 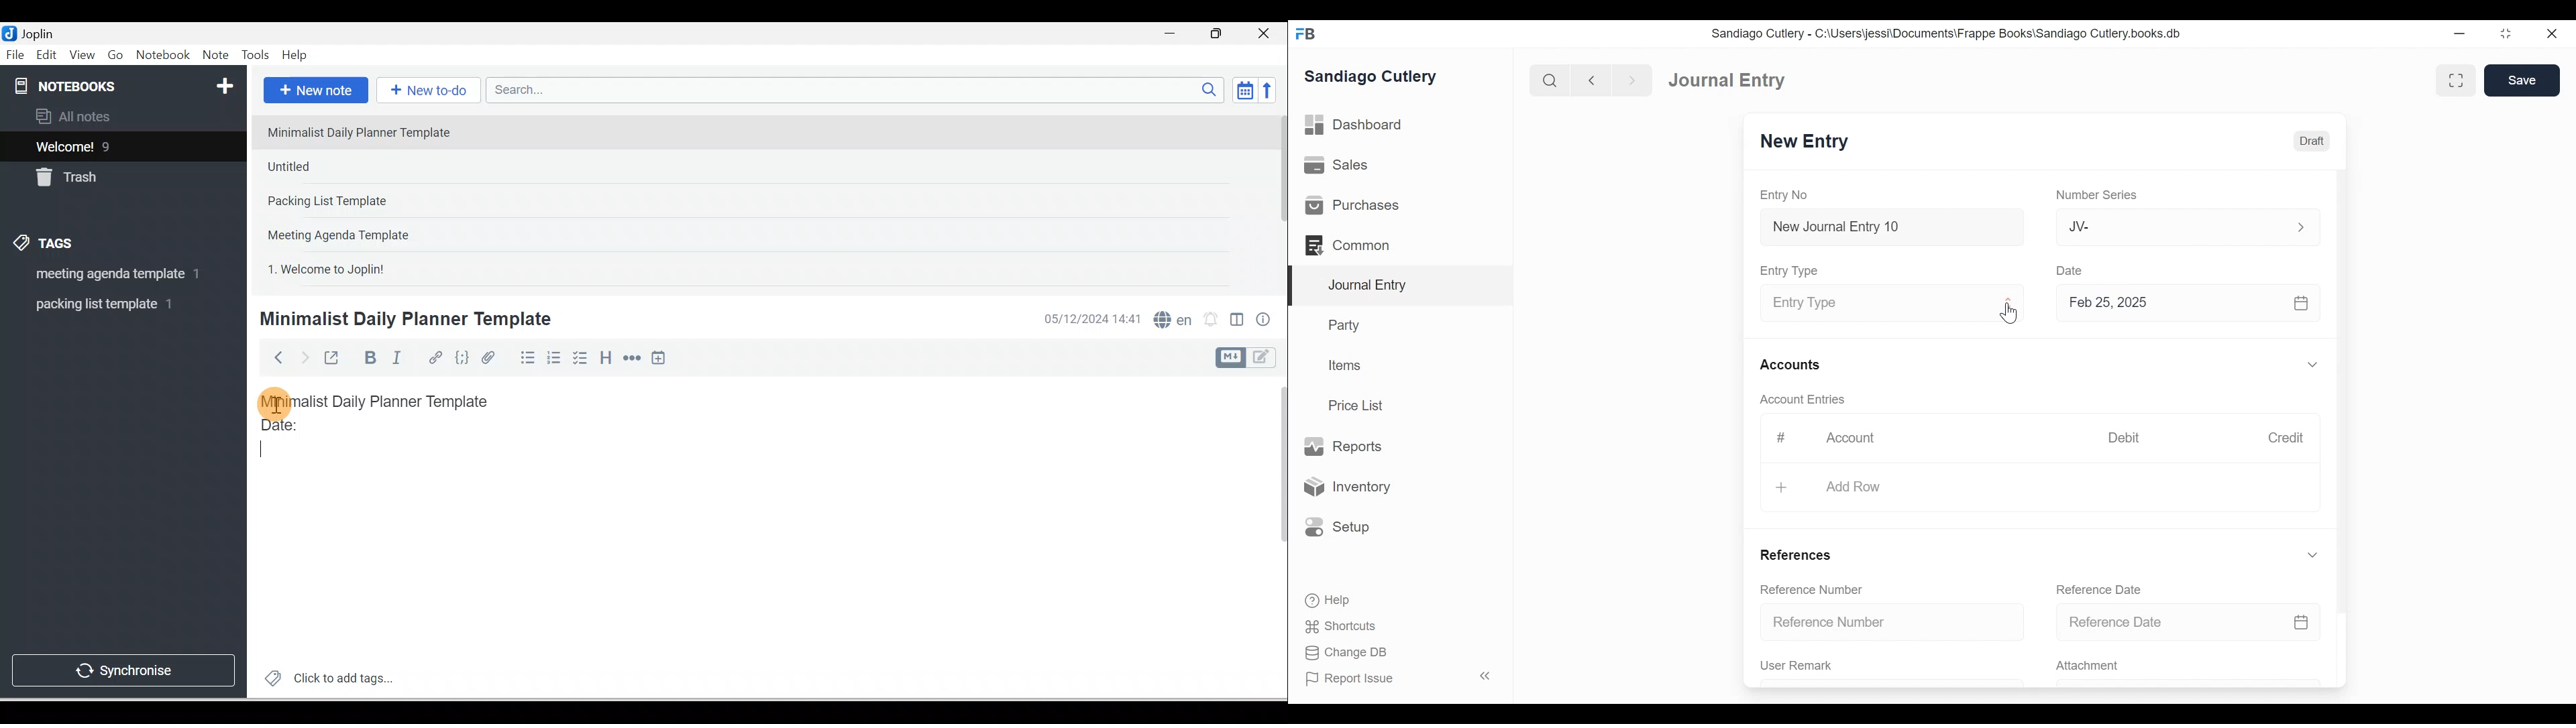 I want to click on Click to add tags, so click(x=323, y=676).